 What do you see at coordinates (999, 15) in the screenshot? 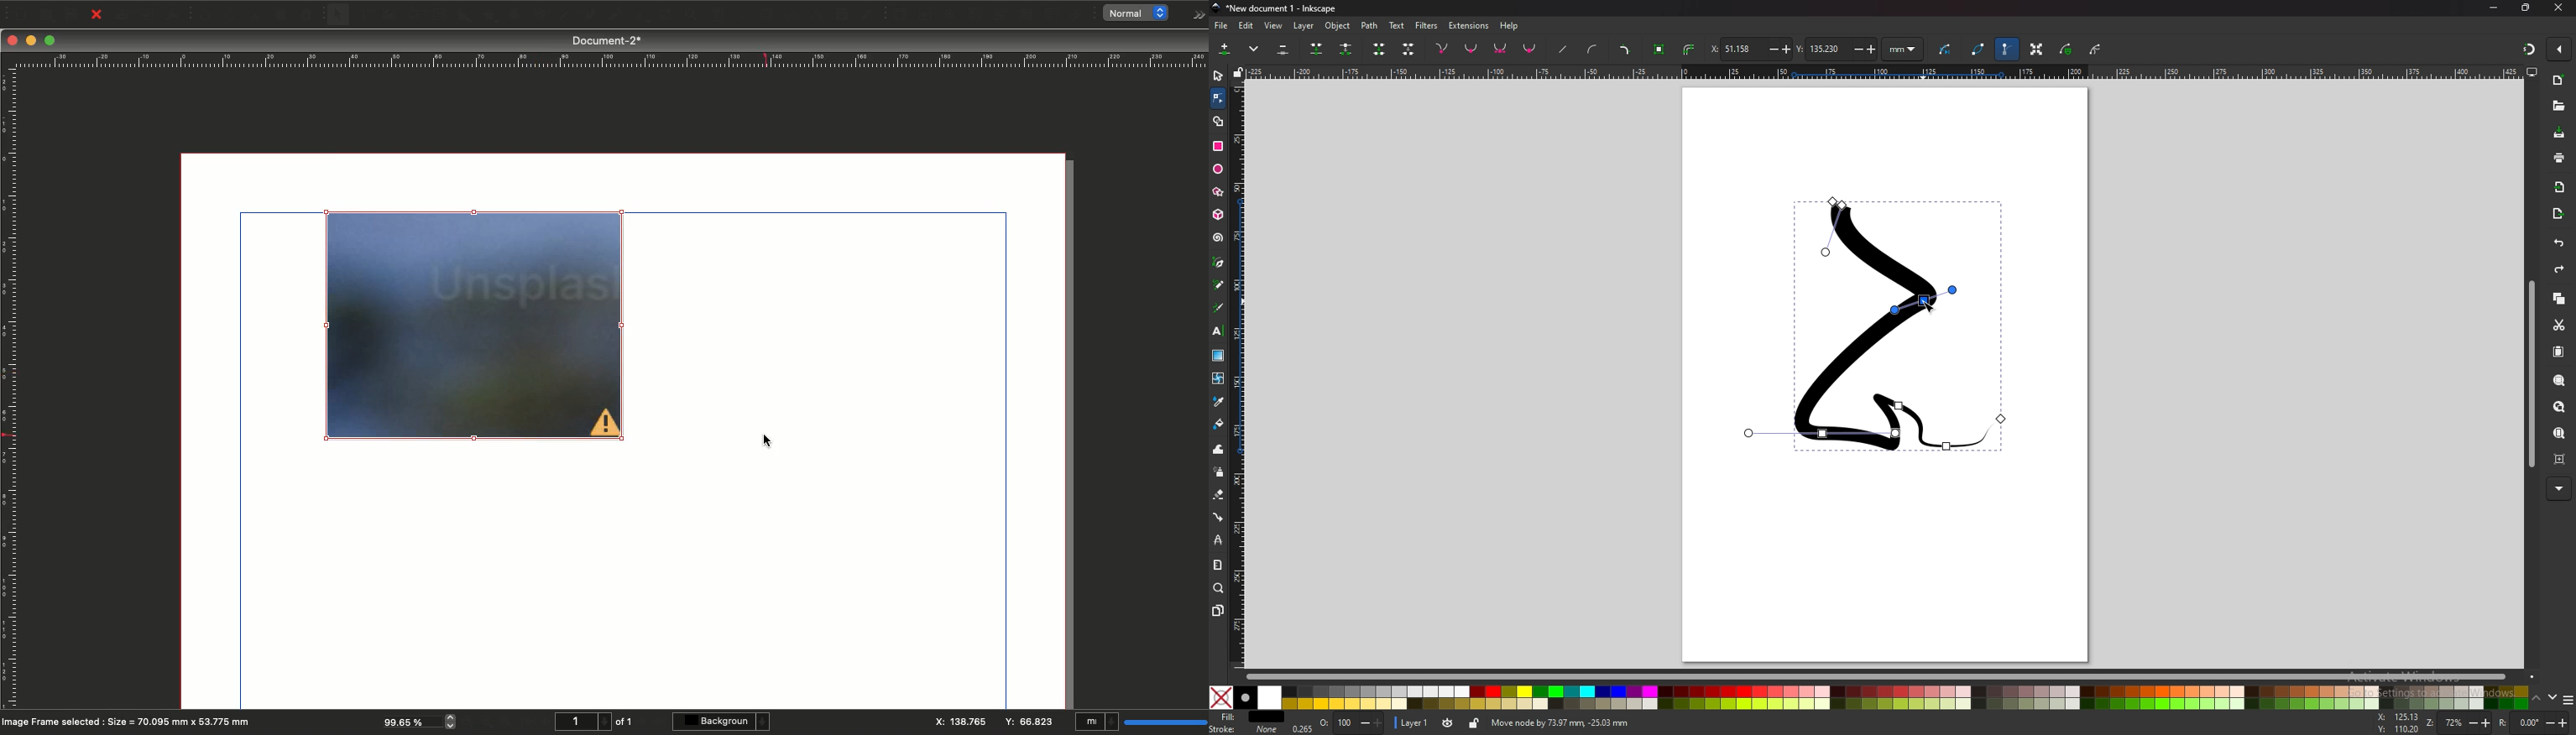
I see `PDF combo box` at bounding box center [999, 15].